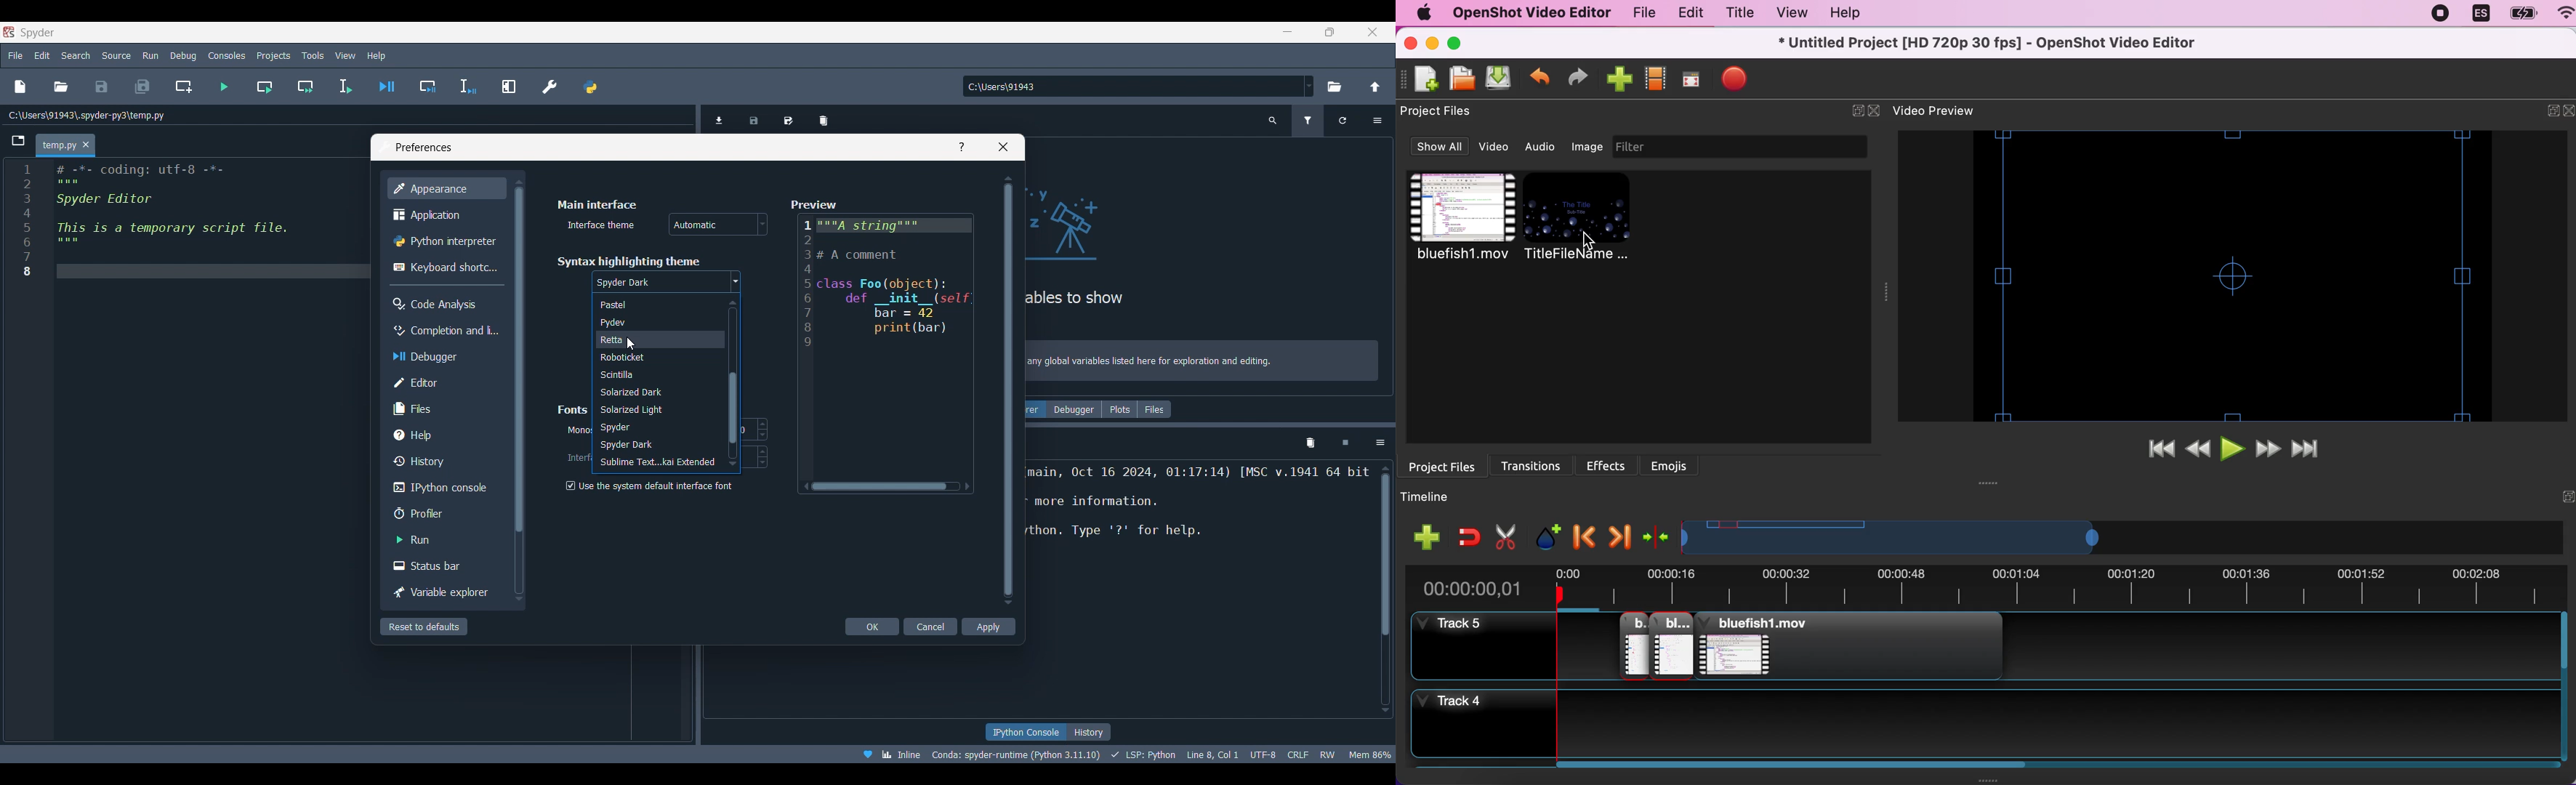 The width and height of the screenshot is (2576, 812). Describe the element at coordinates (2562, 497) in the screenshot. I see `hide/expand` at that location.